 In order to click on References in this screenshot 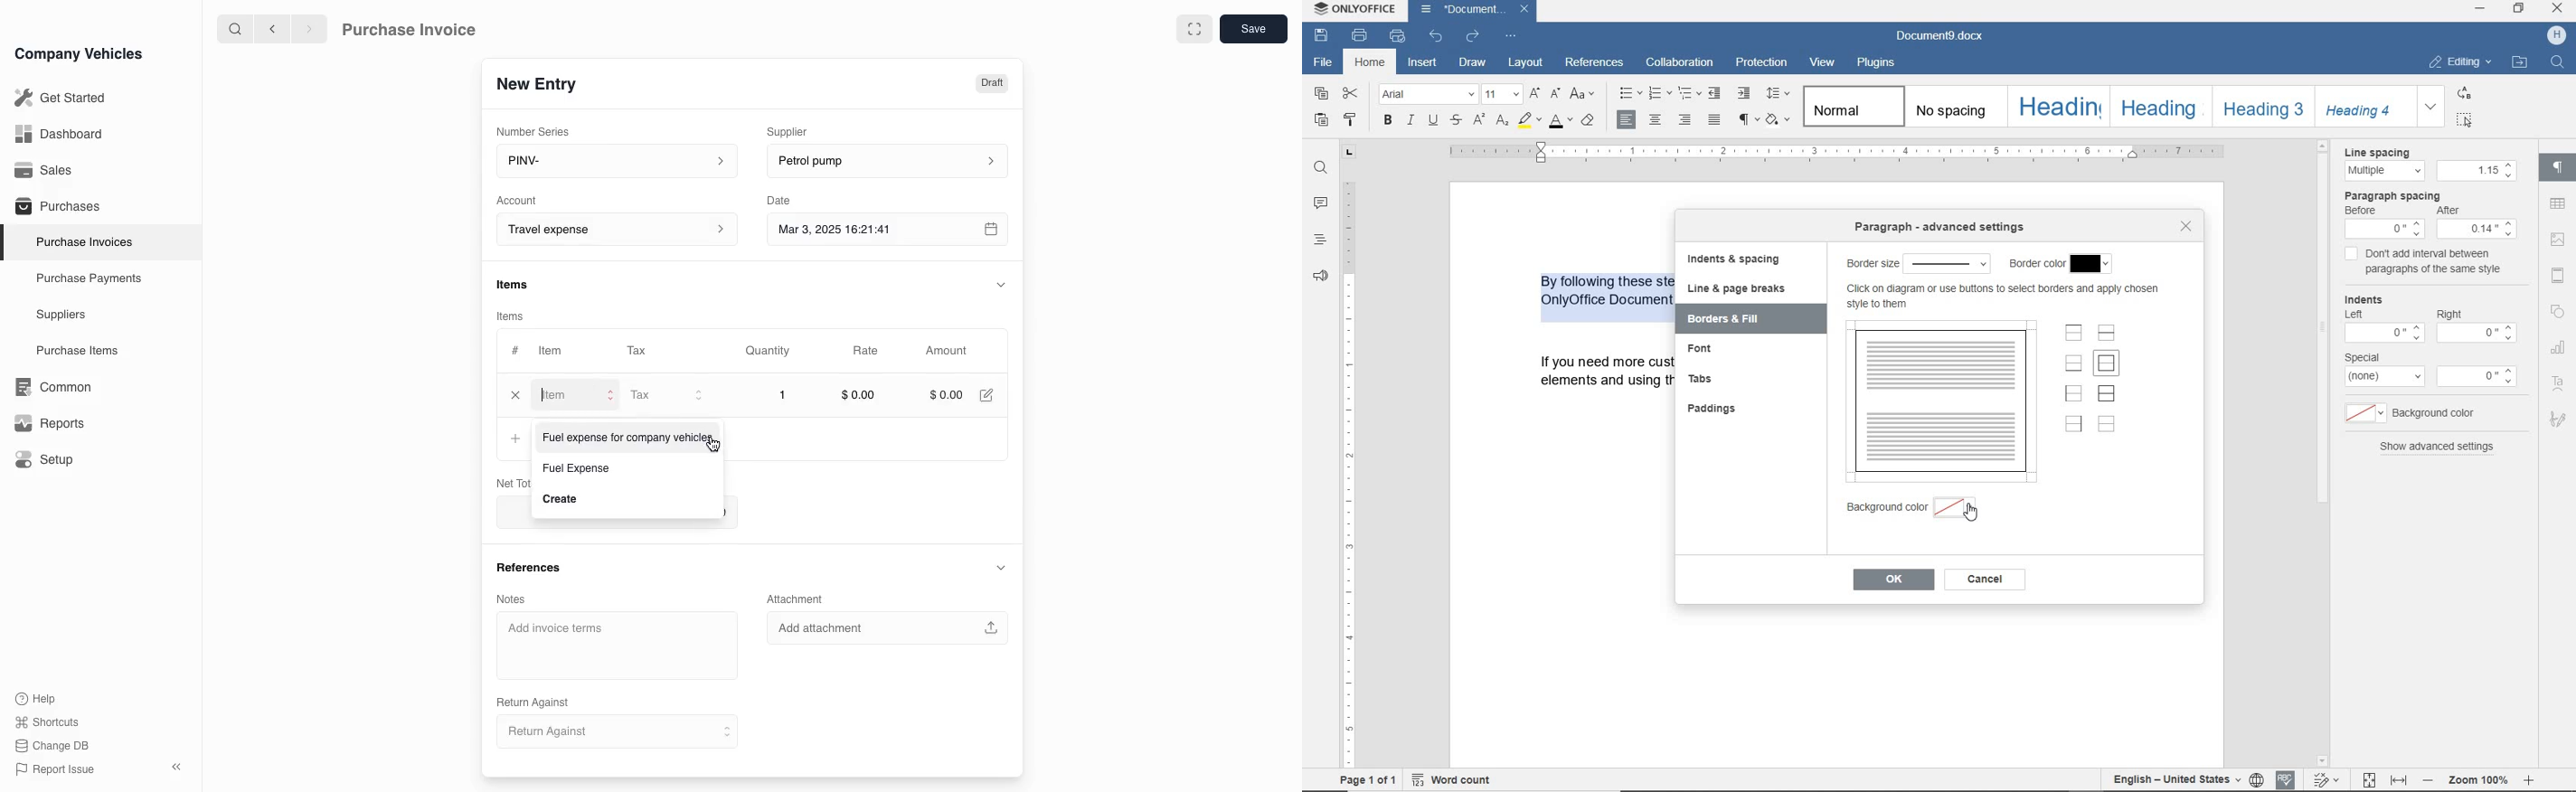, I will do `click(531, 567)`.